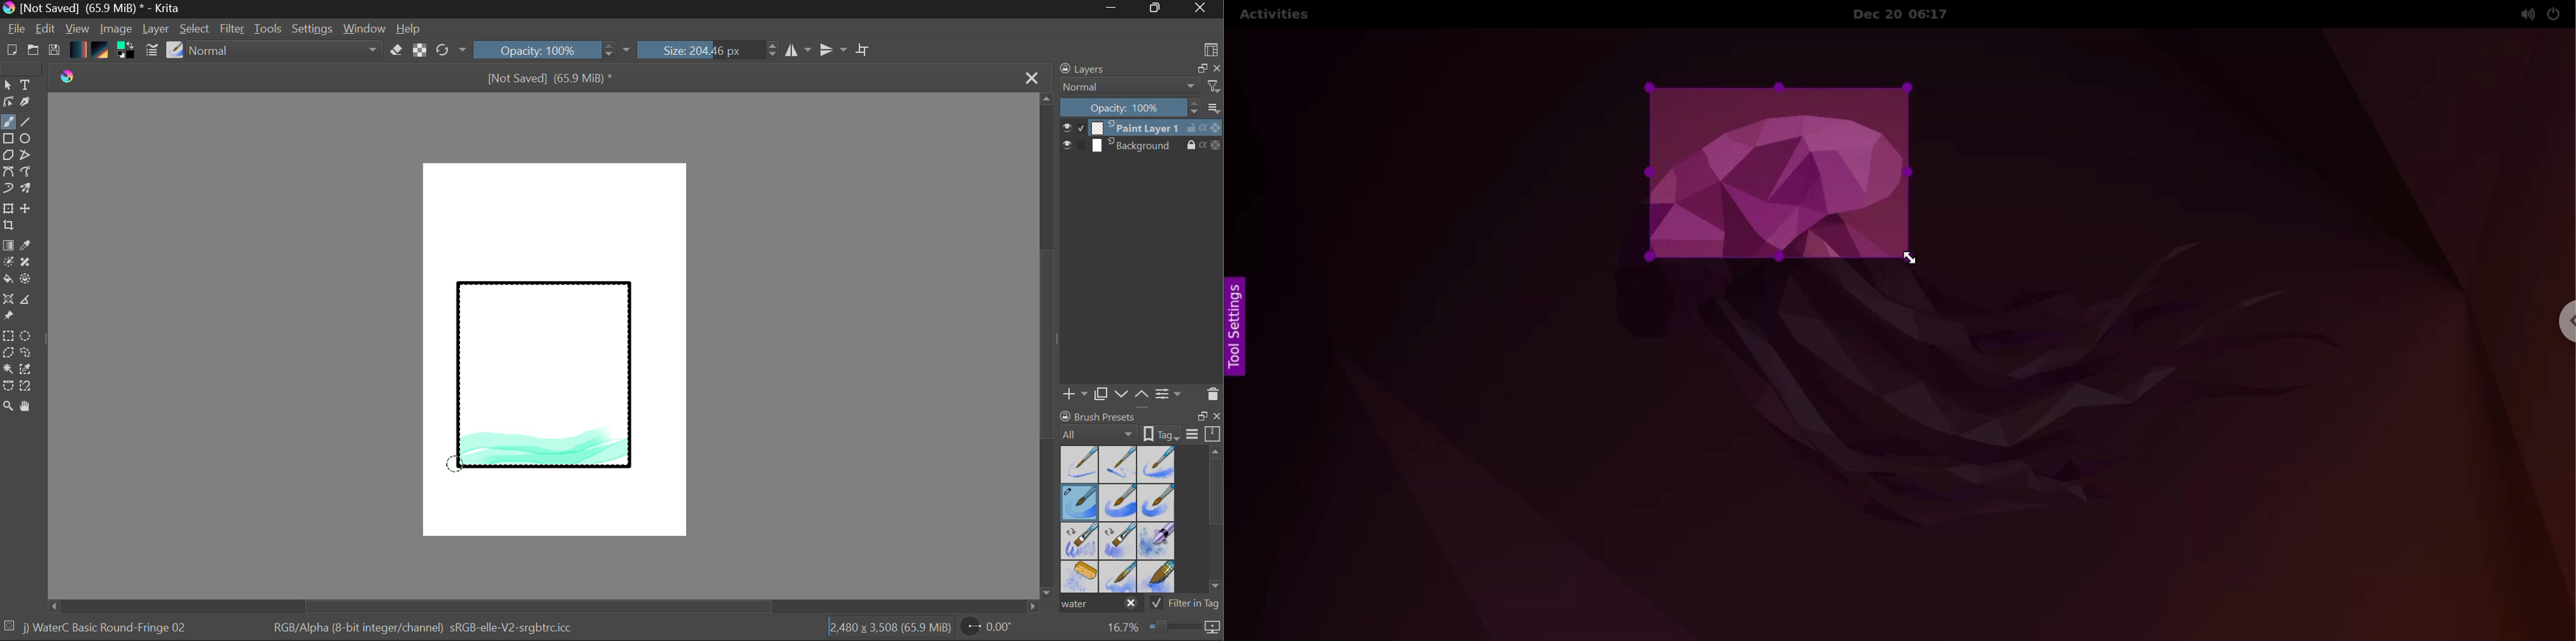 The height and width of the screenshot is (644, 2576). What do you see at coordinates (1911, 14) in the screenshot?
I see `Dec 20 06:17` at bounding box center [1911, 14].